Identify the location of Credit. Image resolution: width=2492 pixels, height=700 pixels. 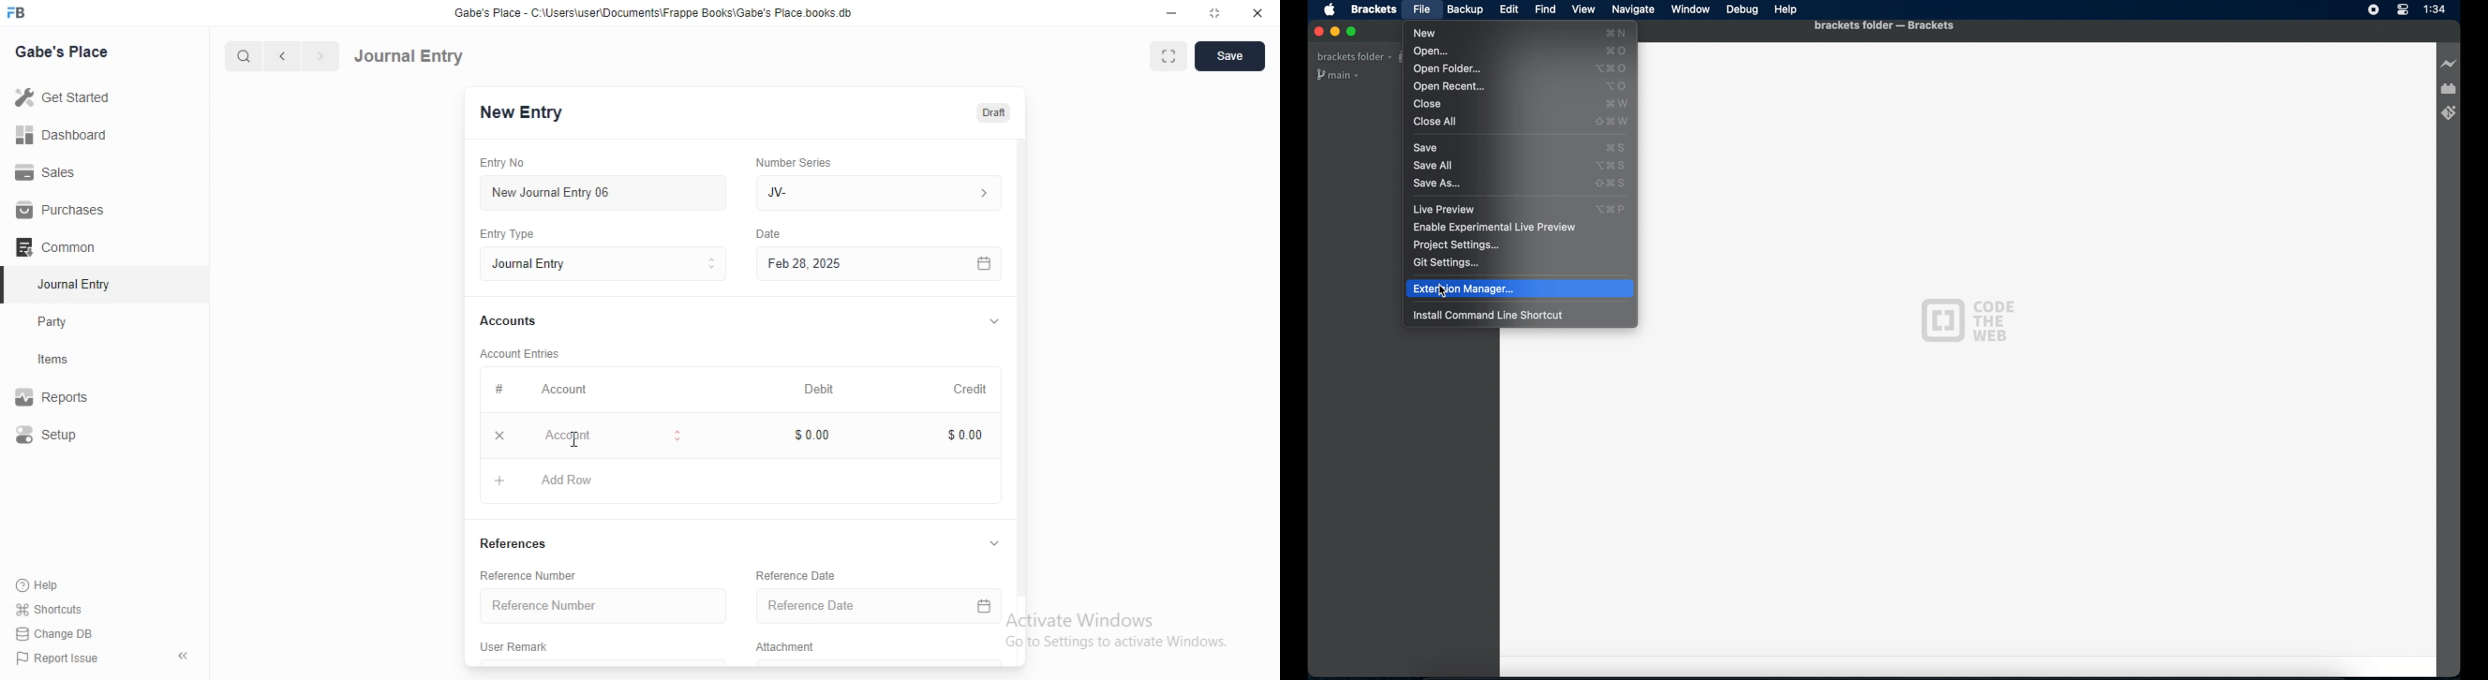
(970, 389).